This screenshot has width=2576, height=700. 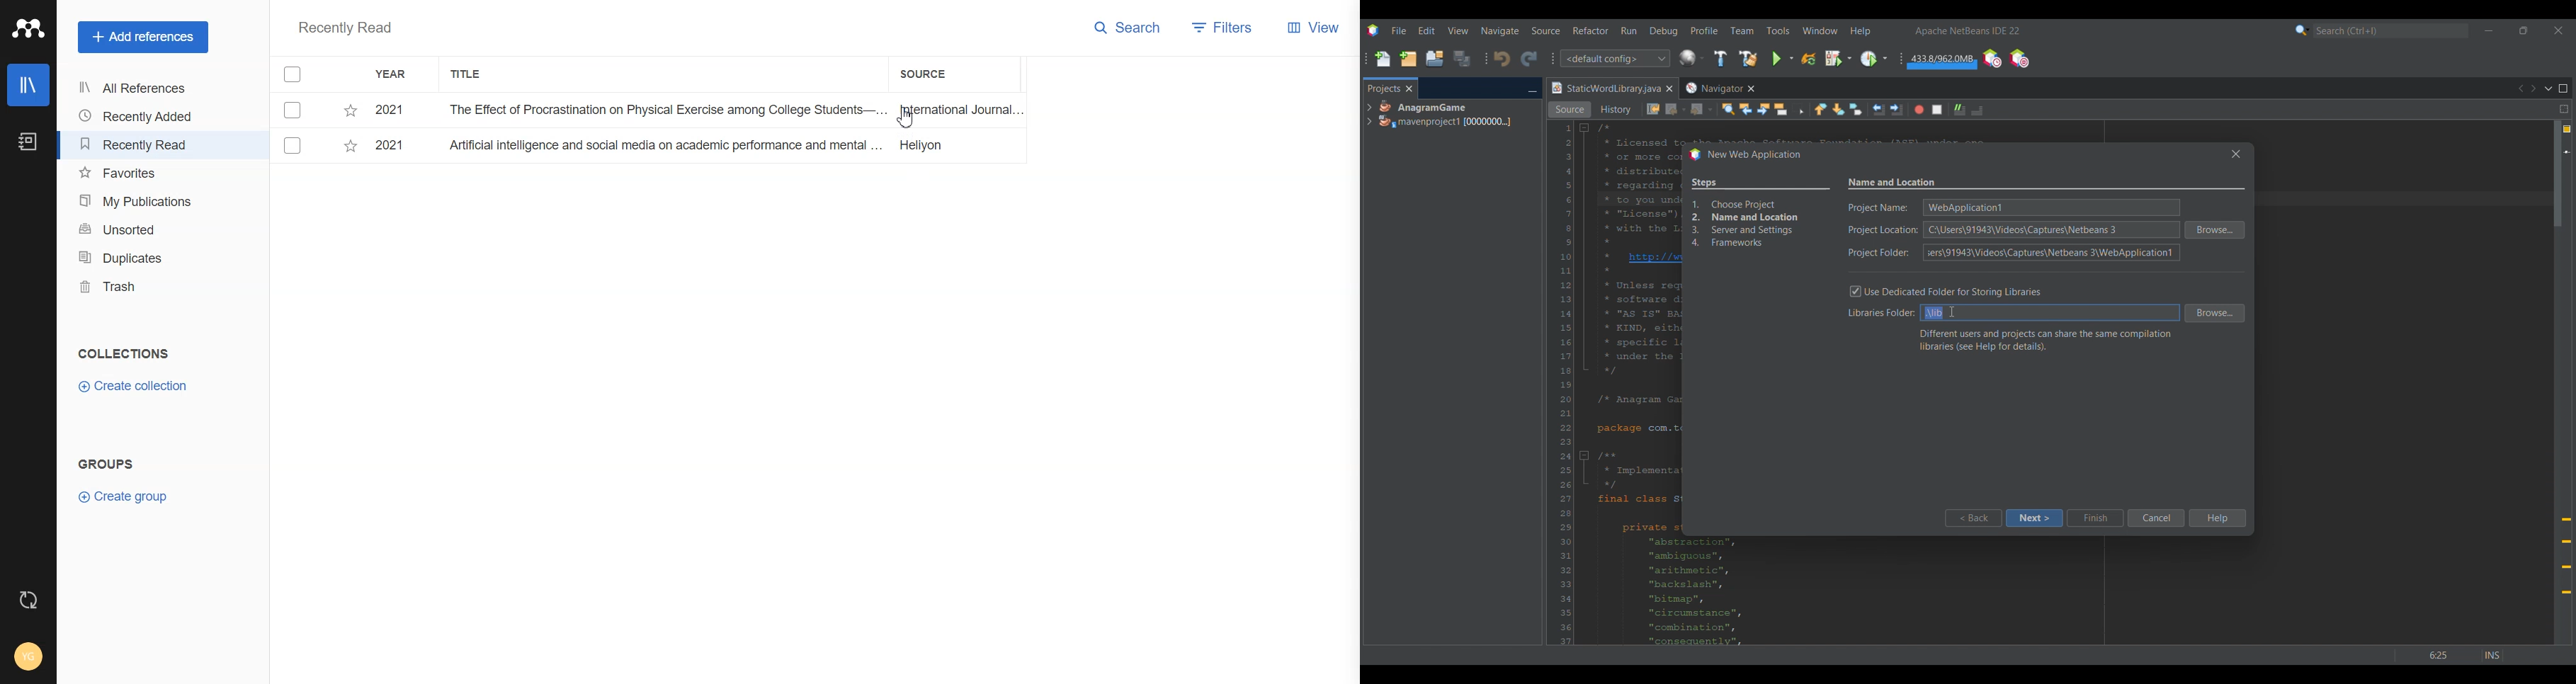 What do you see at coordinates (730, 111) in the screenshot?
I see `The Effect of Procrastination on Physical Exercise among College Students—... International Journal.` at bounding box center [730, 111].